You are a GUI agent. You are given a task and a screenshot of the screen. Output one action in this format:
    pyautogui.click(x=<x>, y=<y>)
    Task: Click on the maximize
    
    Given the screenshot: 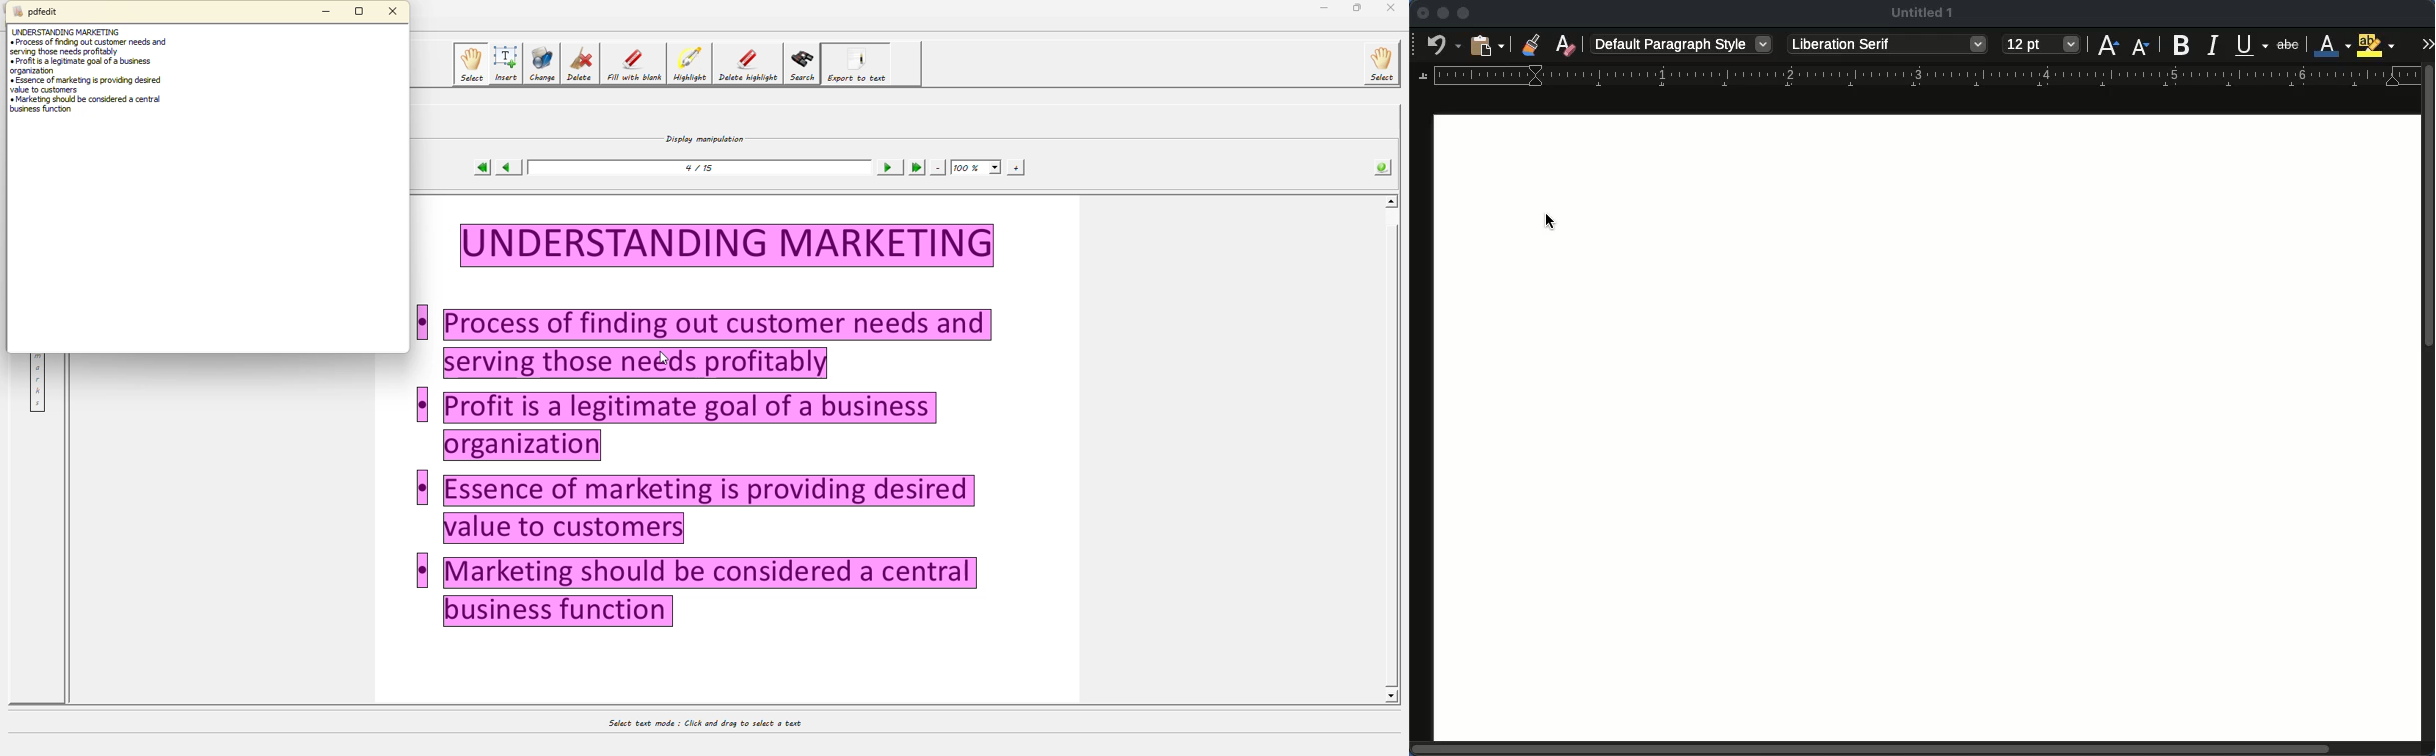 What is the action you would take?
    pyautogui.click(x=1464, y=13)
    